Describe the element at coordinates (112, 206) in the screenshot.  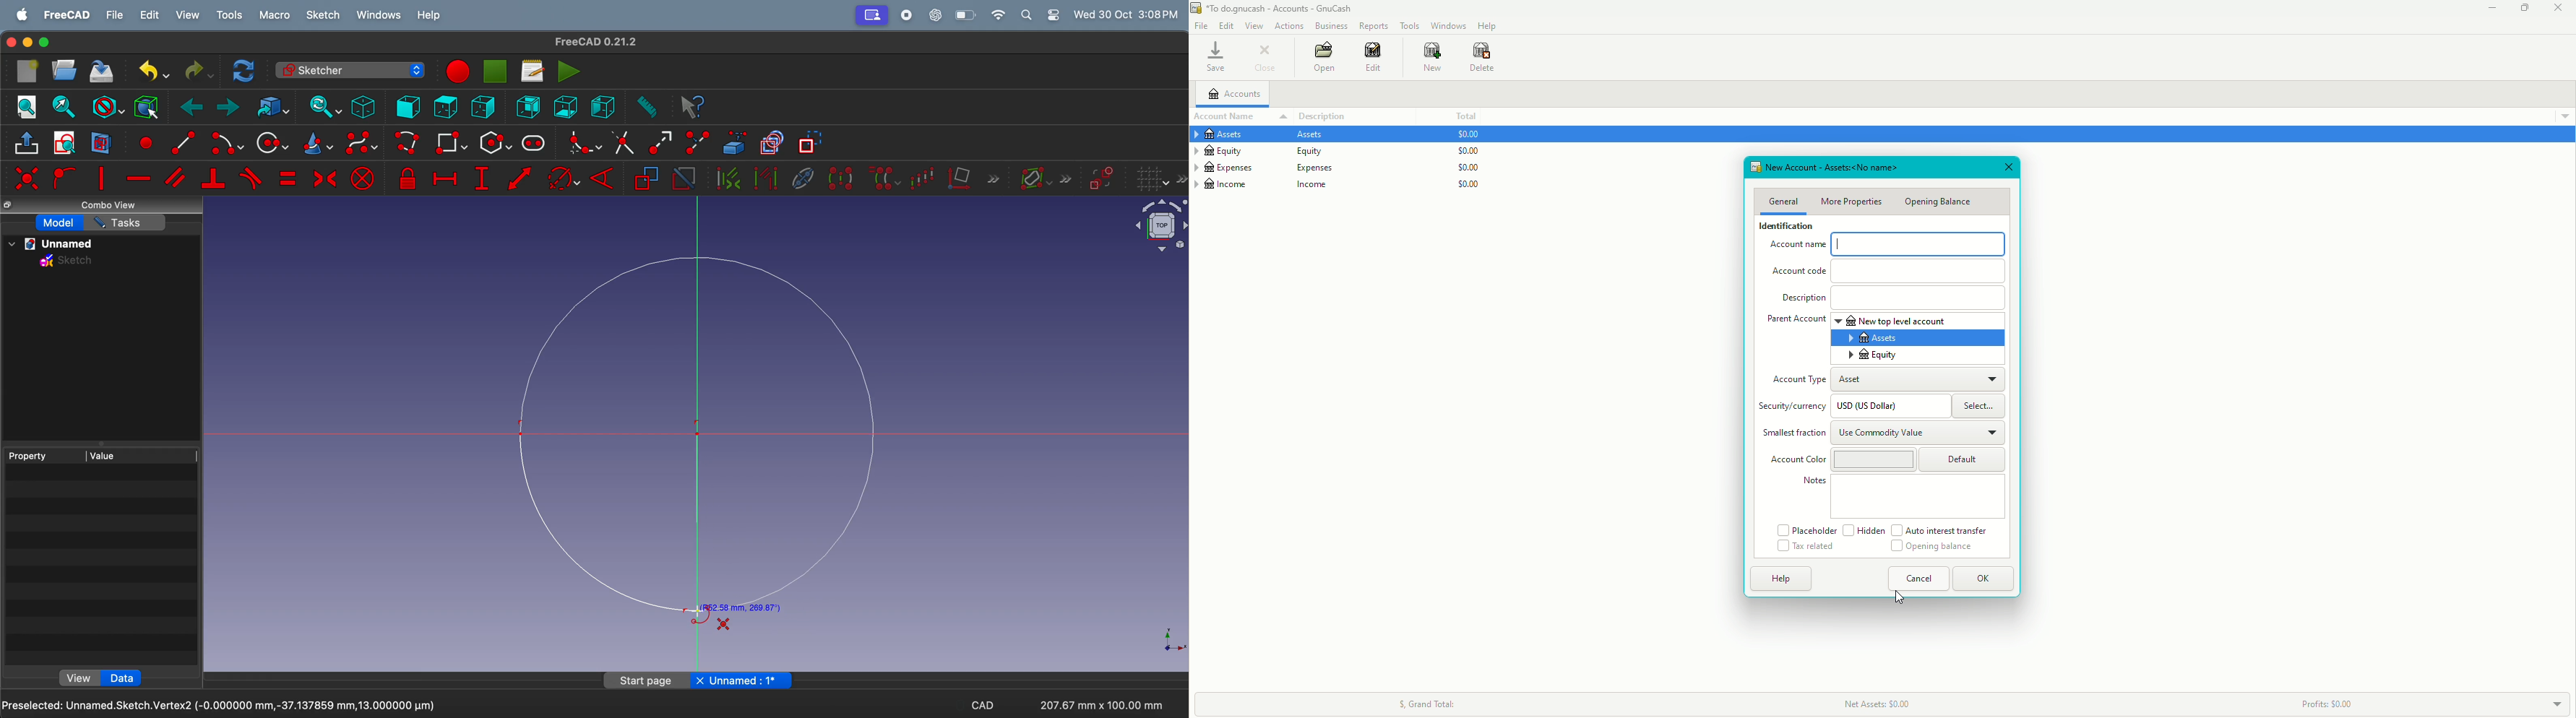
I see `combo view` at that location.